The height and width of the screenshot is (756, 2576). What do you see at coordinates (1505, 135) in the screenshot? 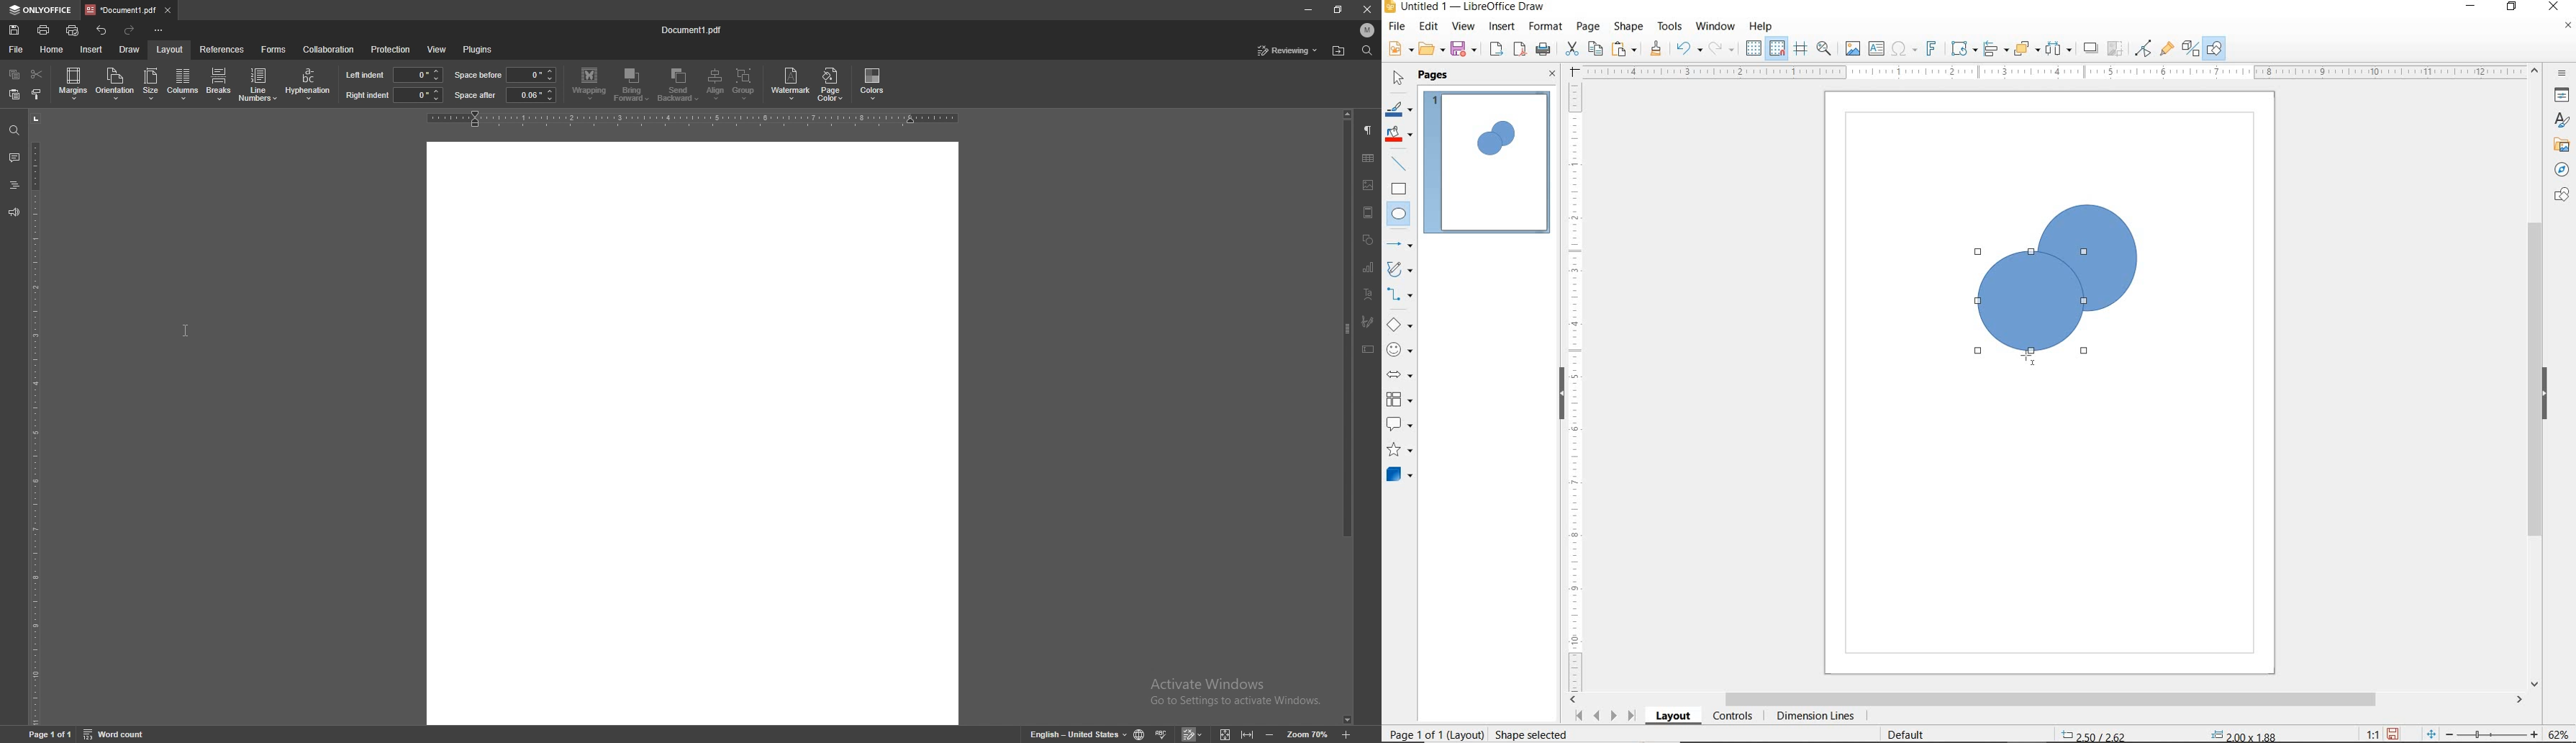
I see `CIRCLE ADDED` at bounding box center [1505, 135].